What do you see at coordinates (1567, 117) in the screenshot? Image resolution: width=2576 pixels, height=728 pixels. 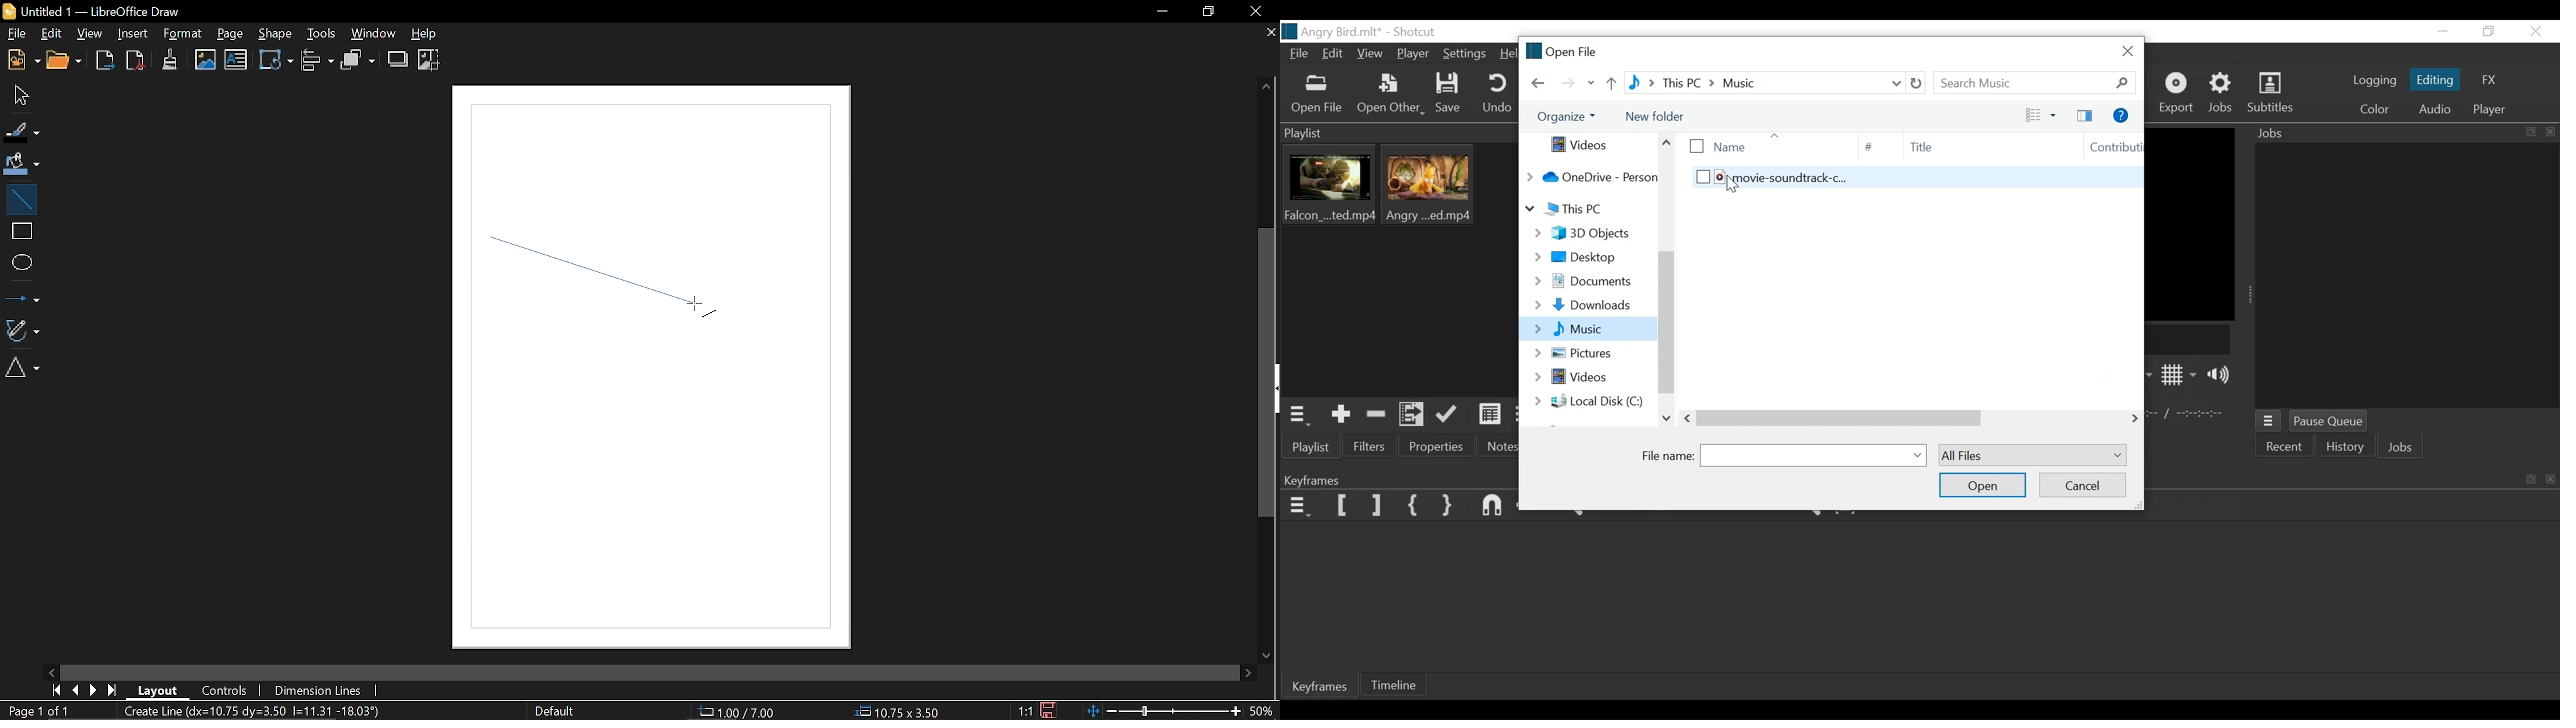 I see `Organize` at bounding box center [1567, 117].